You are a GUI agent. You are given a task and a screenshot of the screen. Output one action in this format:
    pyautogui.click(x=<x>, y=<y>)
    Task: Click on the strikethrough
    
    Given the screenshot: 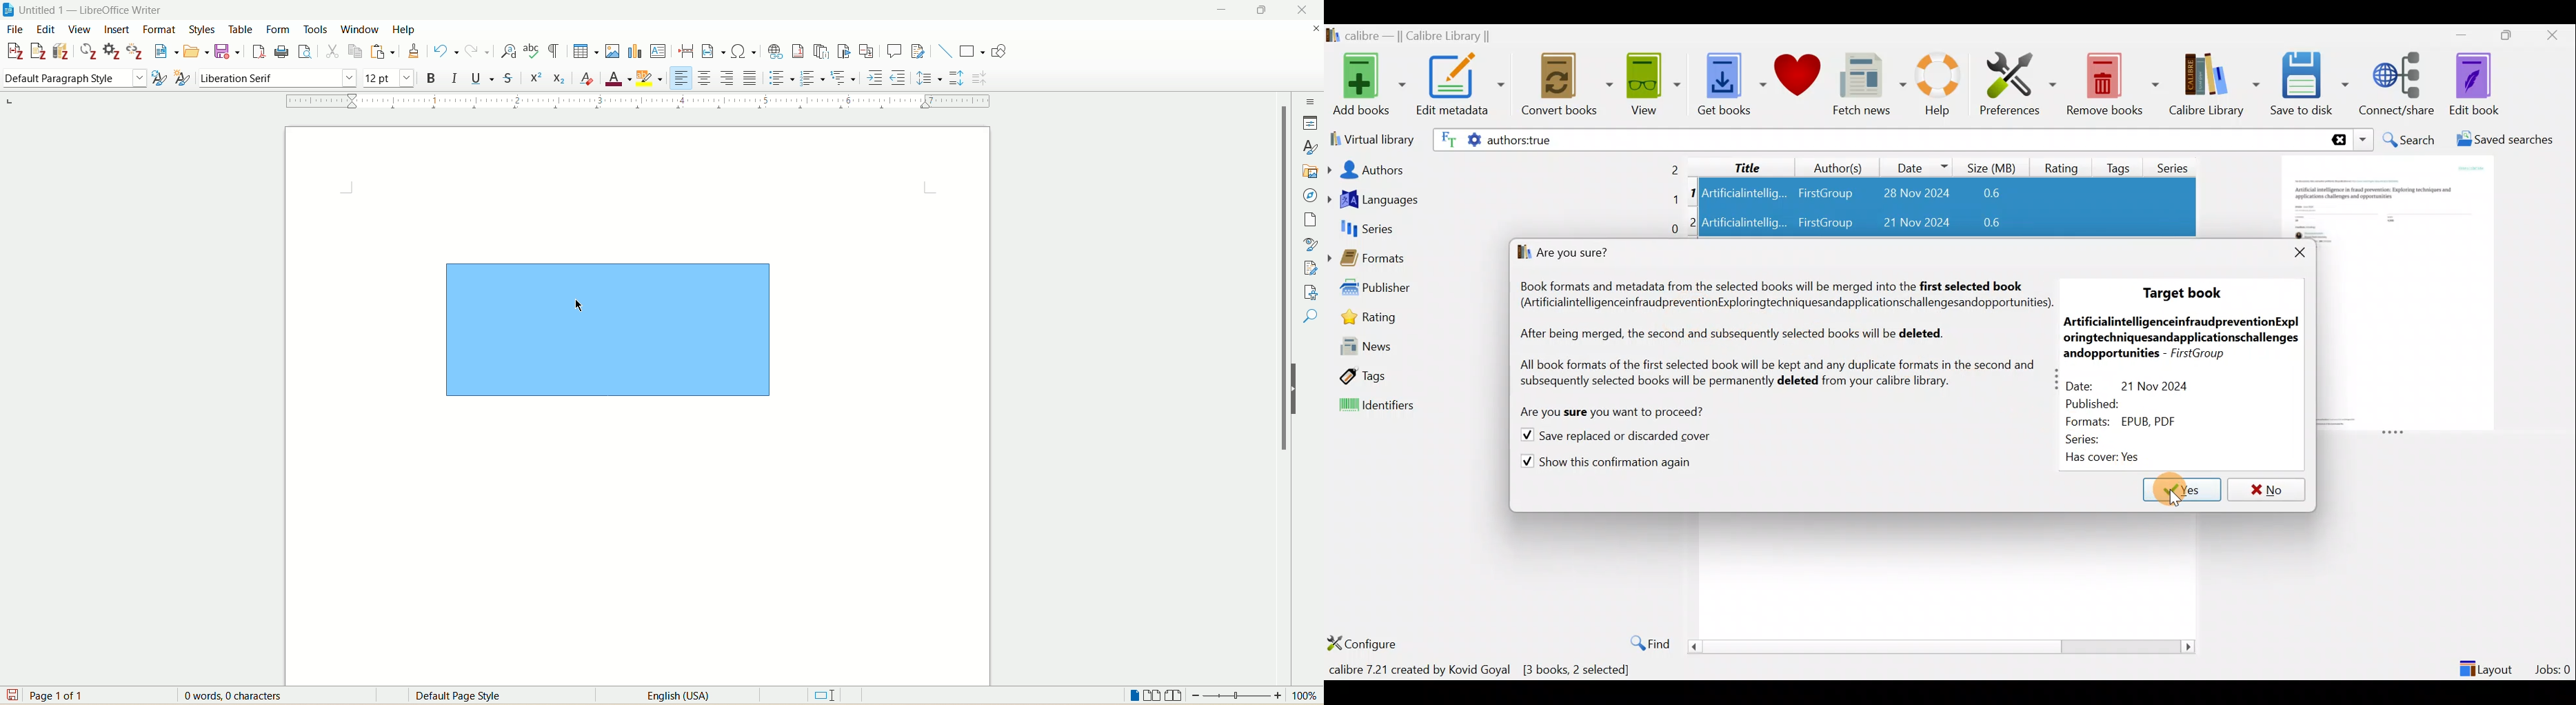 What is the action you would take?
    pyautogui.click(x=508, y=77)
    